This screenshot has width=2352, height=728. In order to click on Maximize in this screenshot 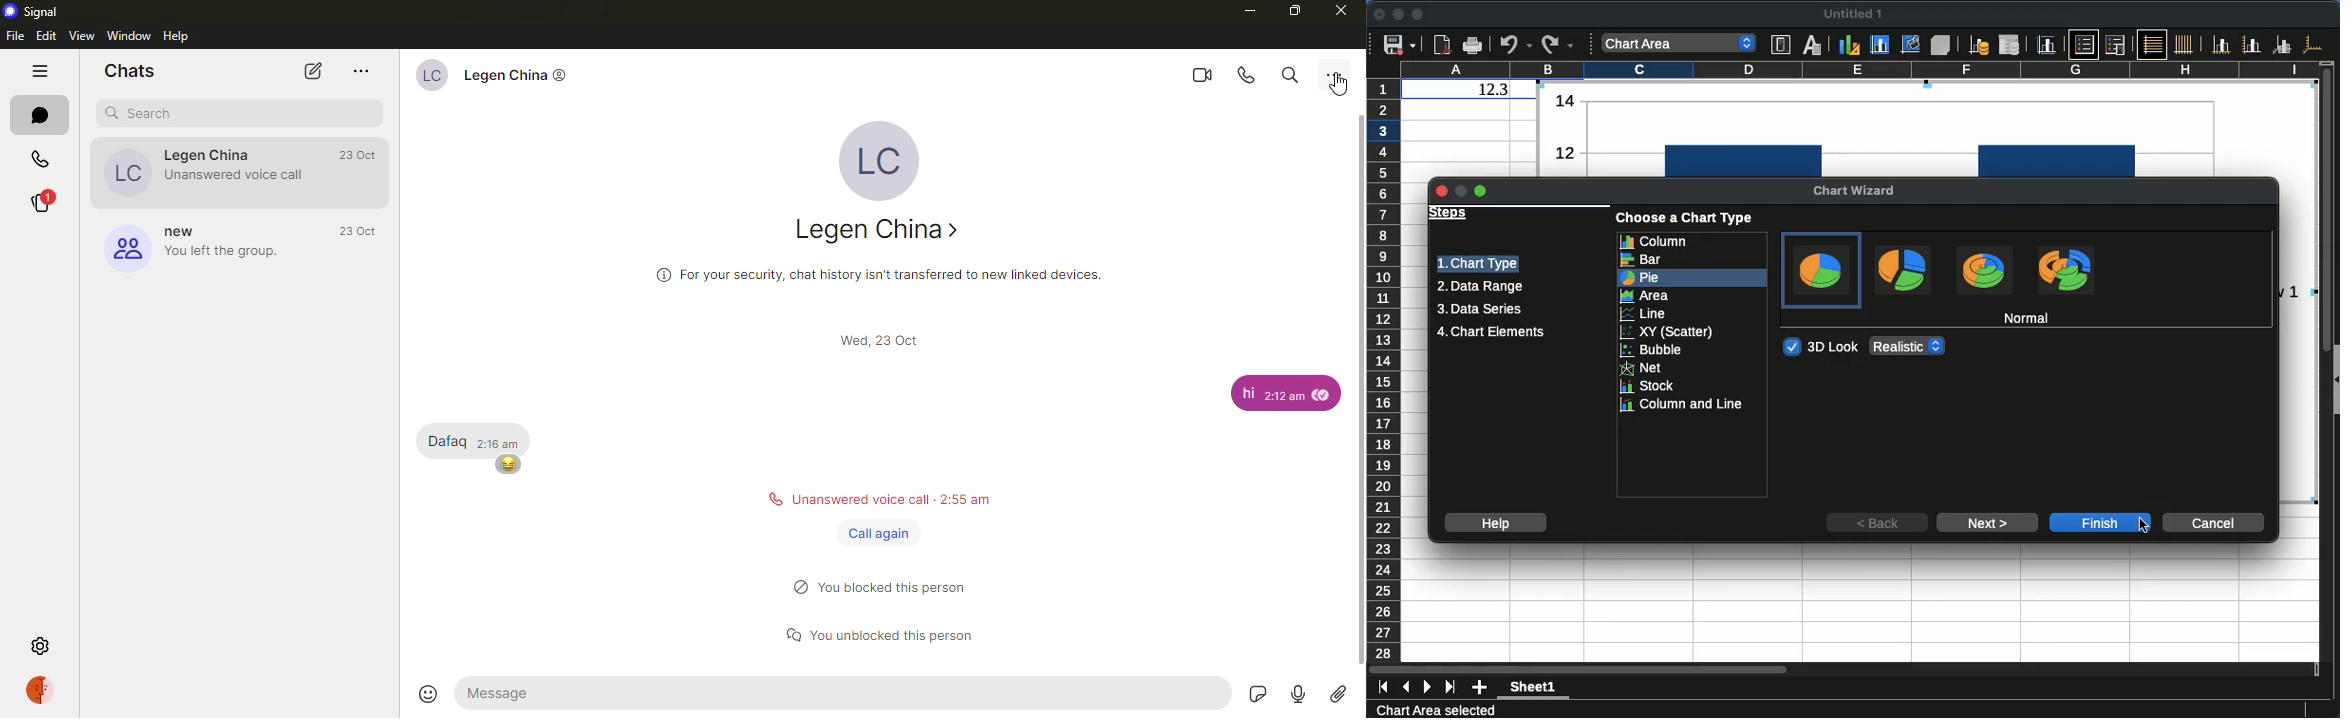, I will do `click(1481, 191)`.